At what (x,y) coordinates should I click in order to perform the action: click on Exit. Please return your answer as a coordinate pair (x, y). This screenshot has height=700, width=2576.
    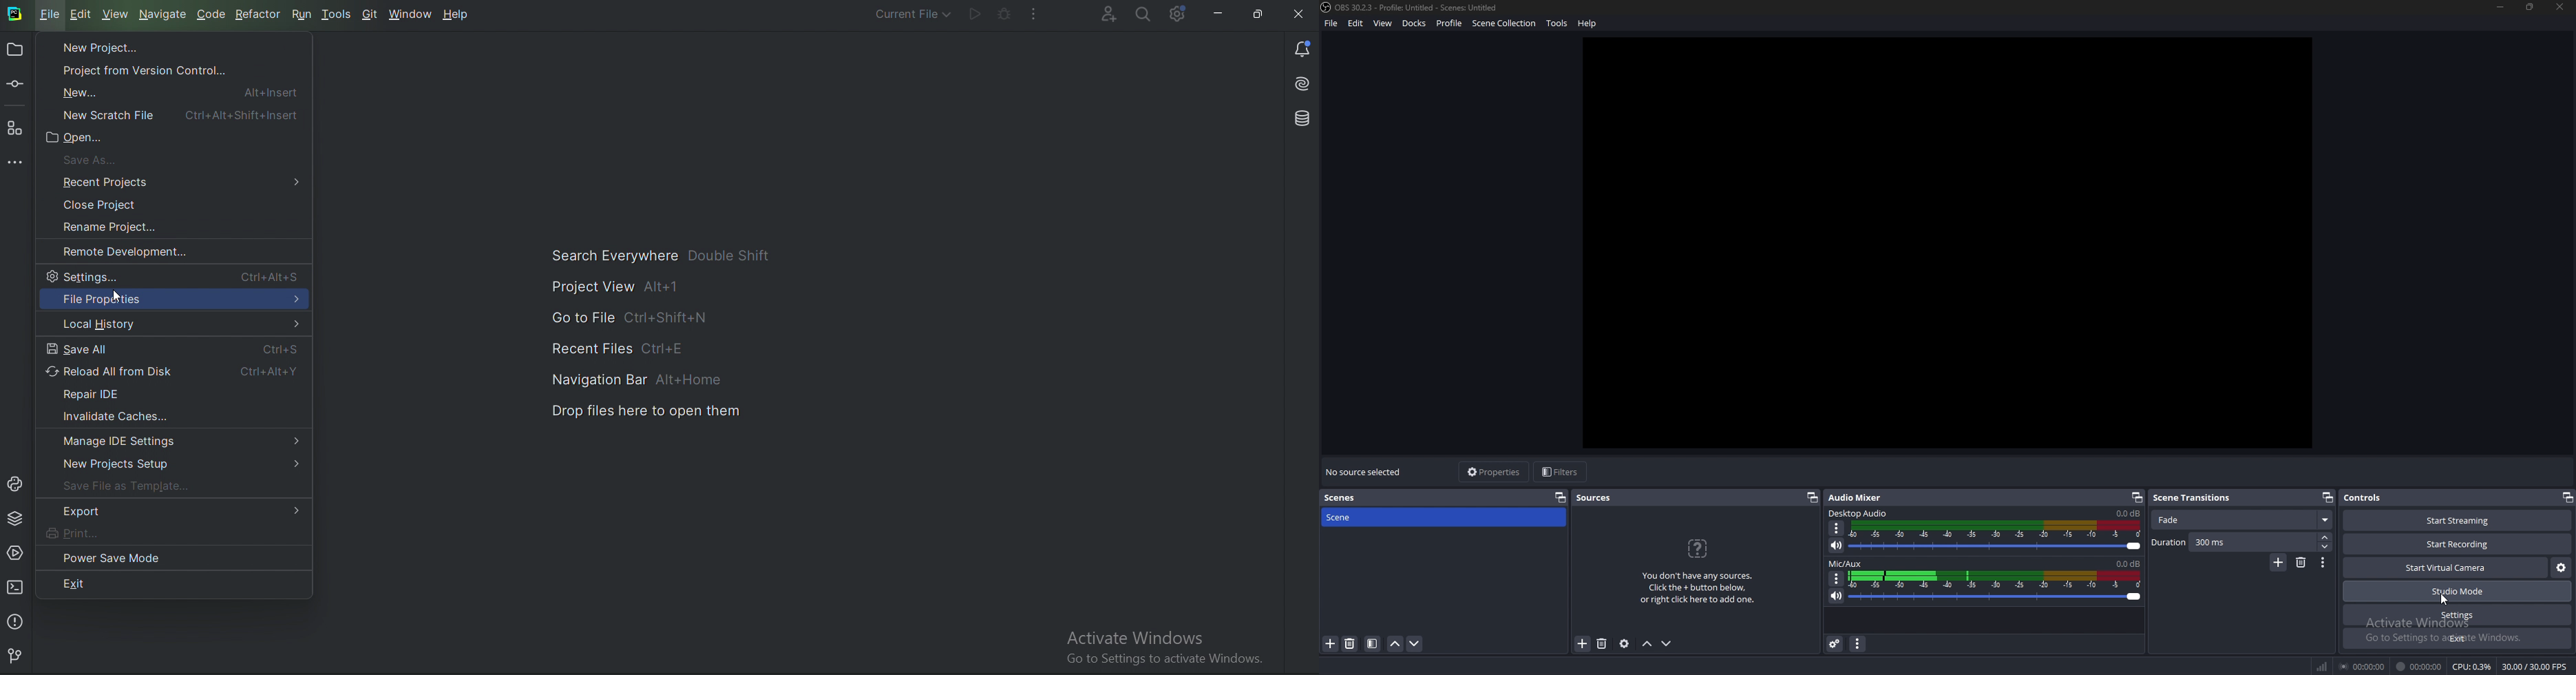
    Looking at the image, I should click on (110, 583).